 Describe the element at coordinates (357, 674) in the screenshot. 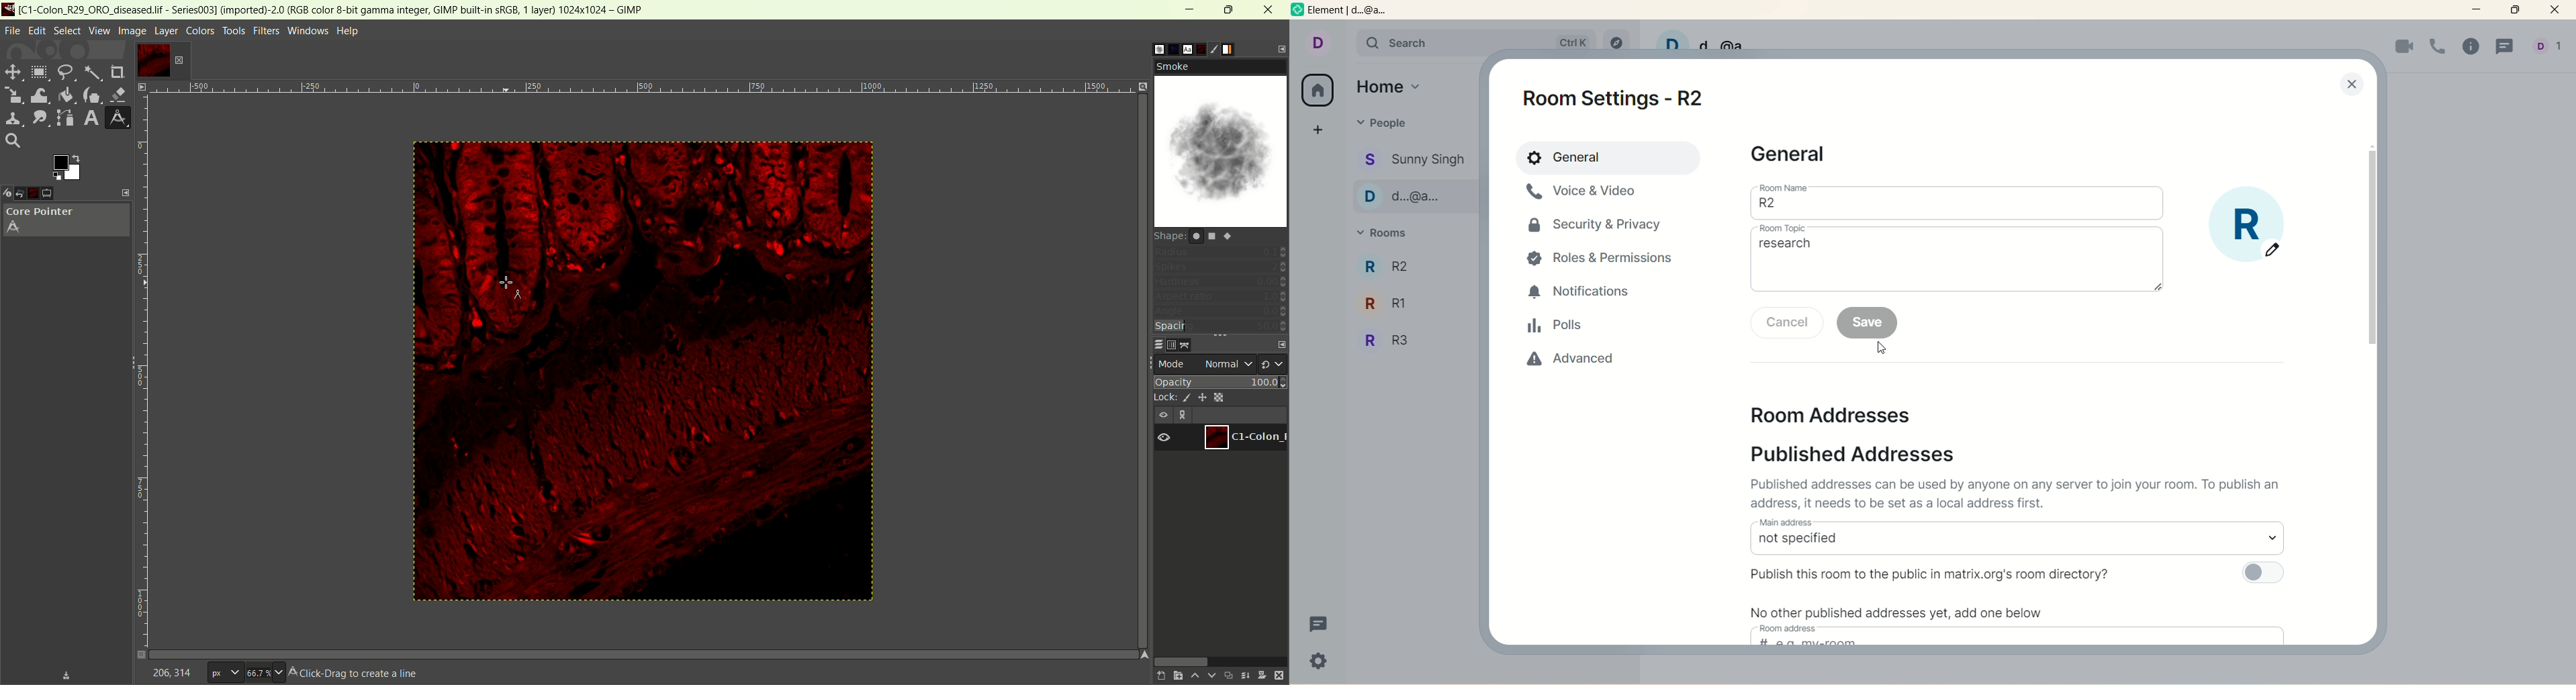

I see `Click-Drag t create a line` at that location.